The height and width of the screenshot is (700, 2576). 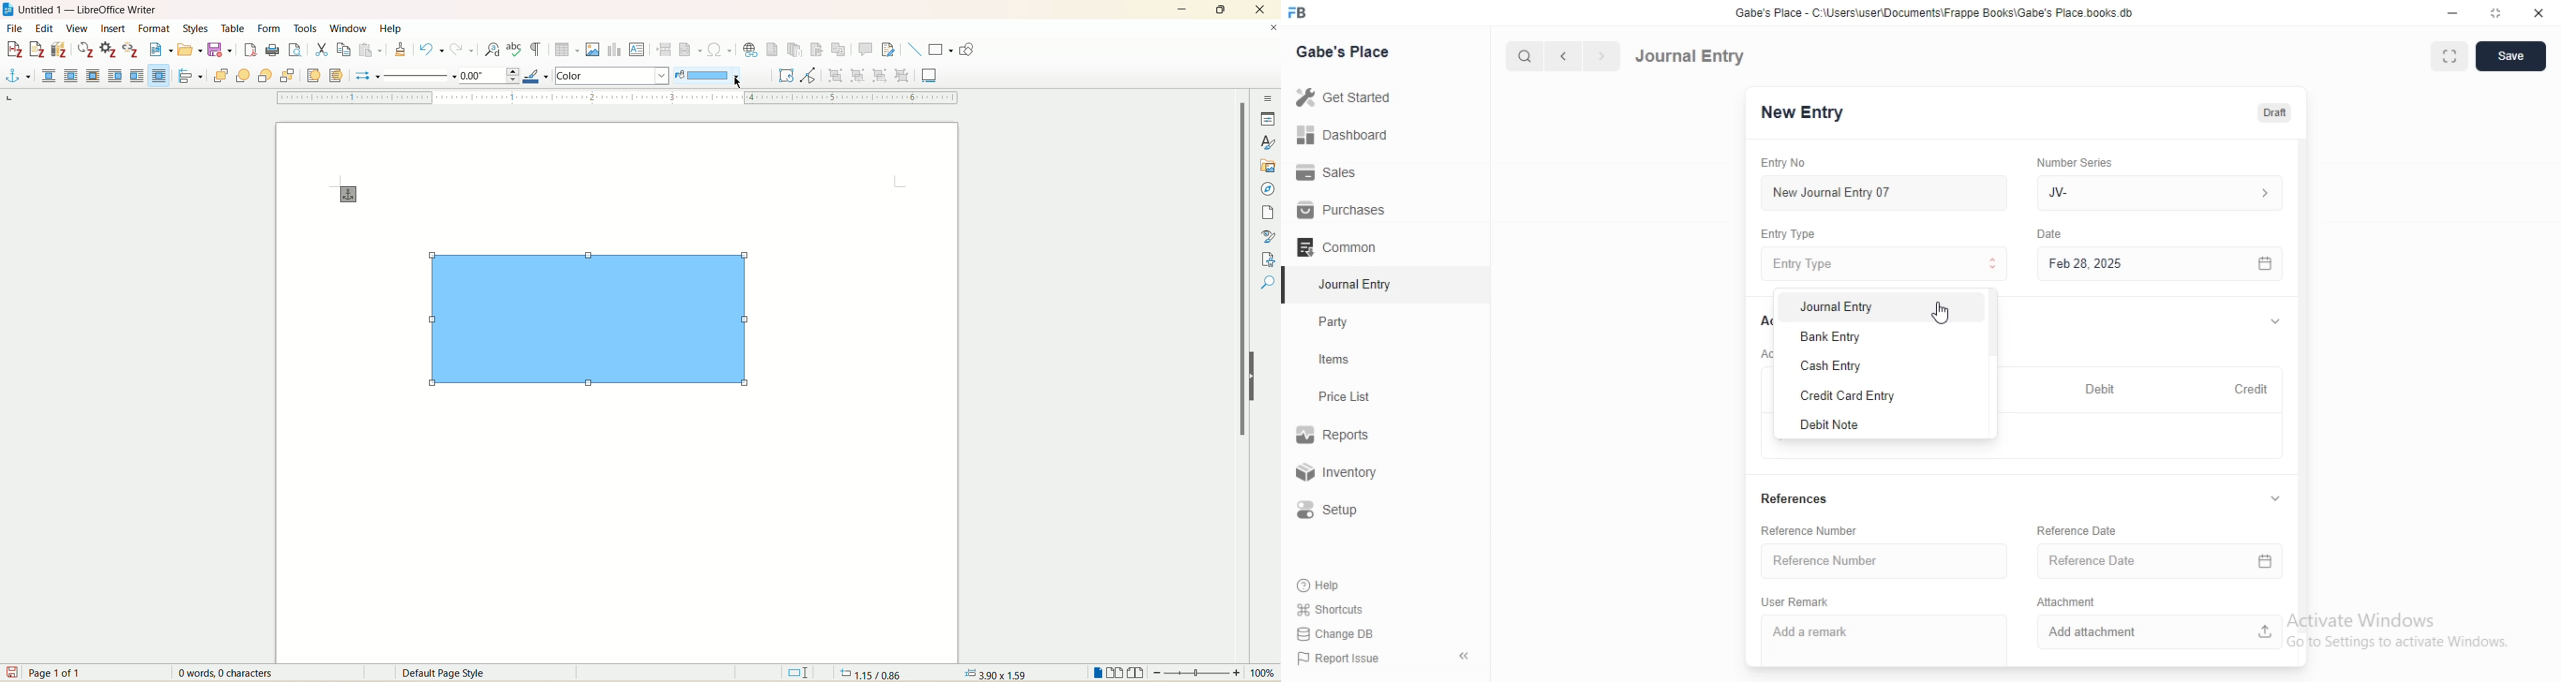 What do you see at coordinates (1831, 336) in the screenshot?
I see `‘Bank Entry` at bounding box center [1831, 336].